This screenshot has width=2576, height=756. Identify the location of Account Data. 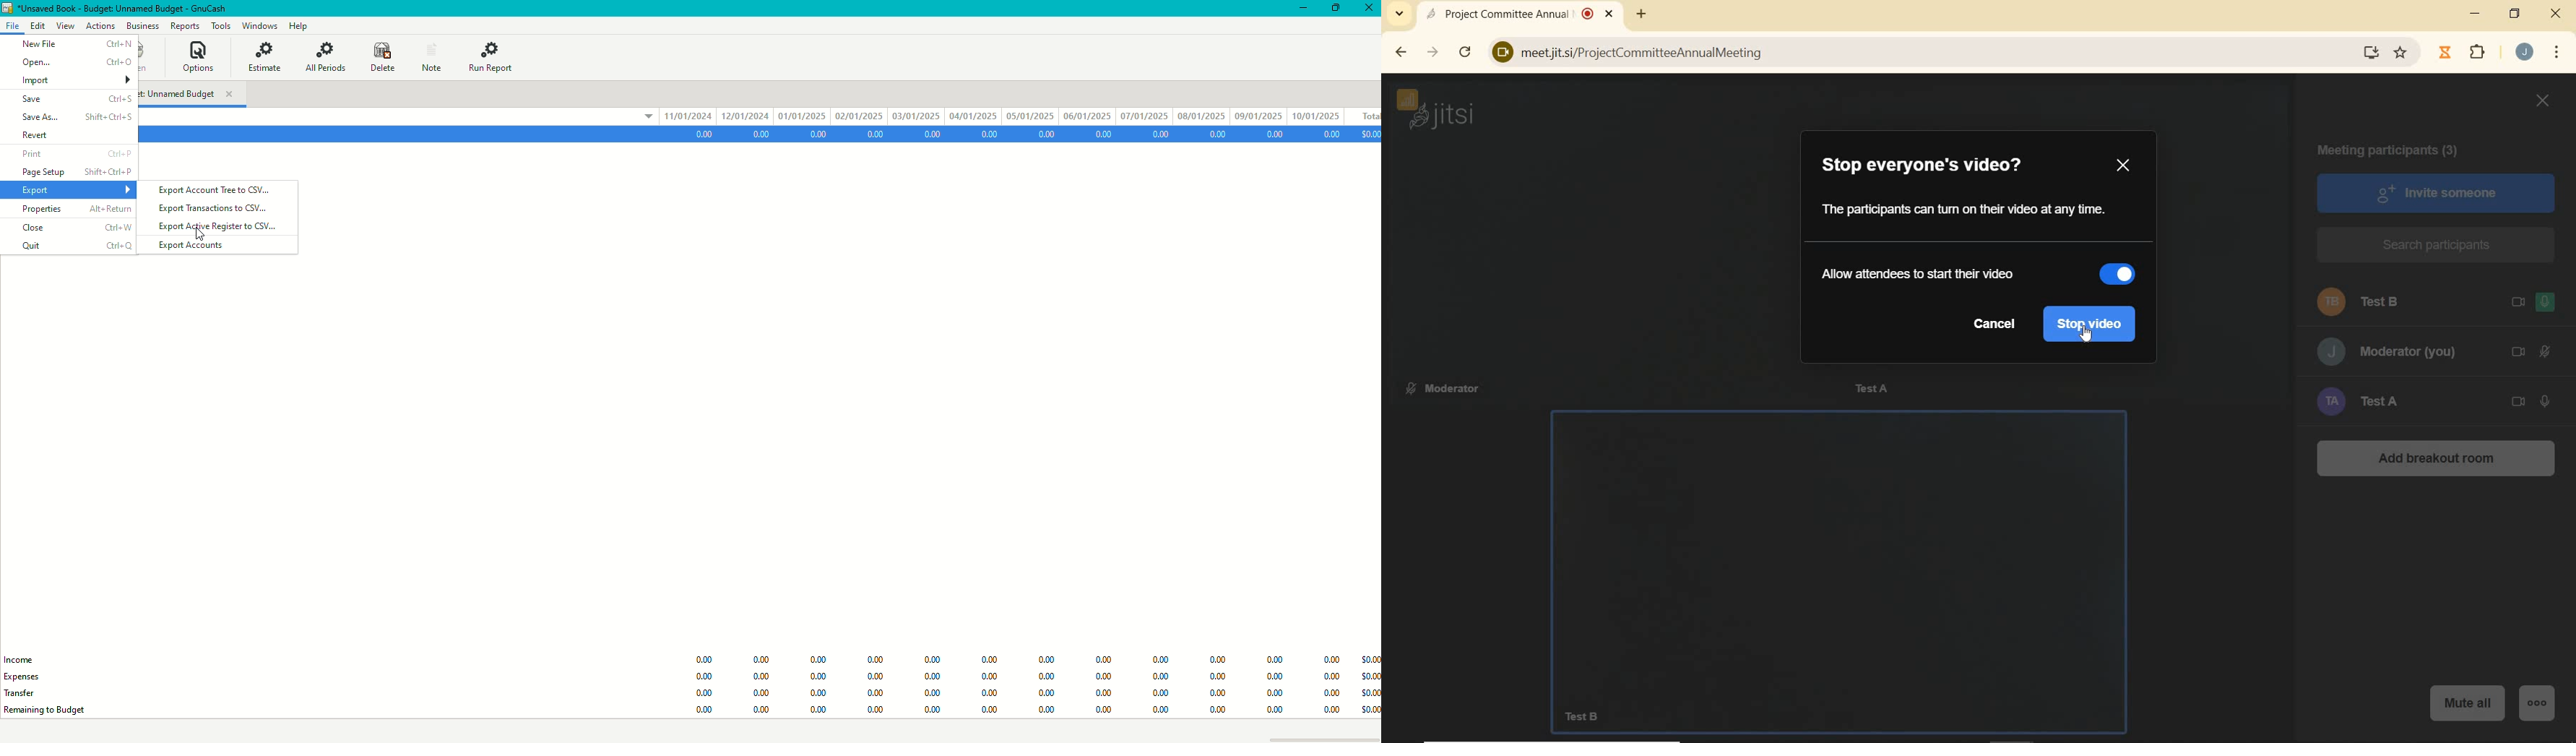
(1034, 134).